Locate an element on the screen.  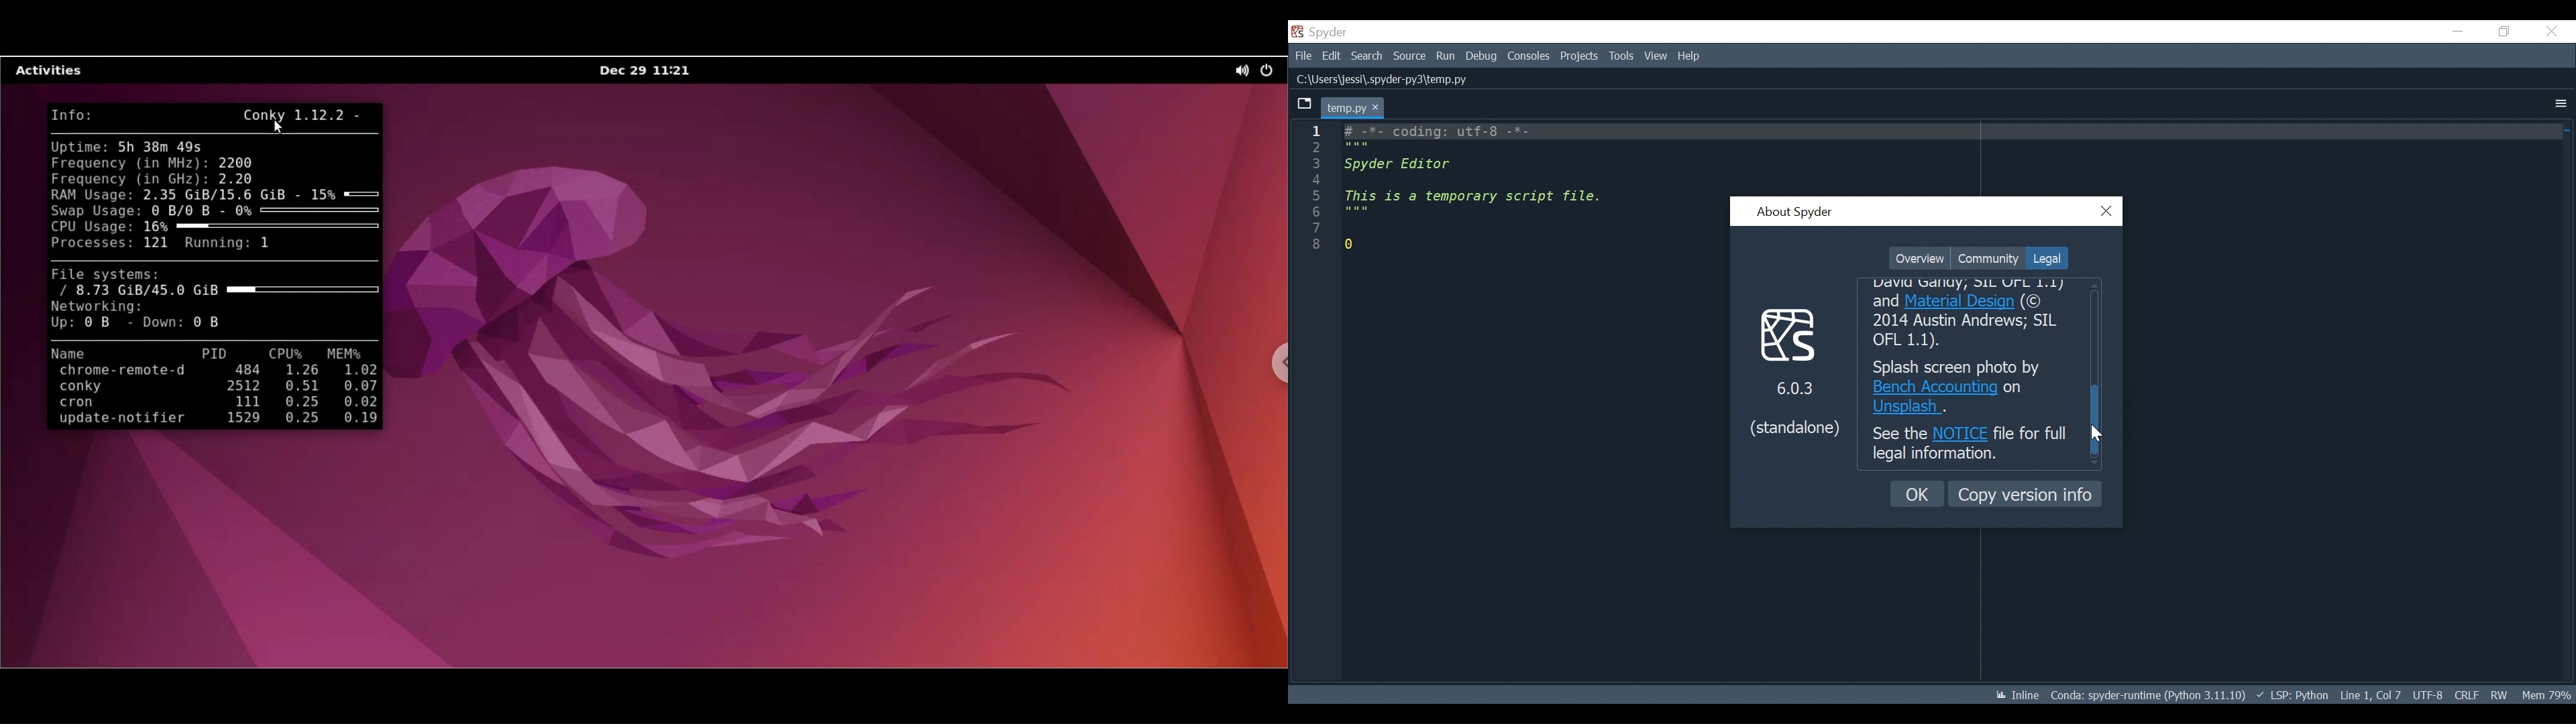
Line 1, Col 7 is located at coordinates (2370, 693).